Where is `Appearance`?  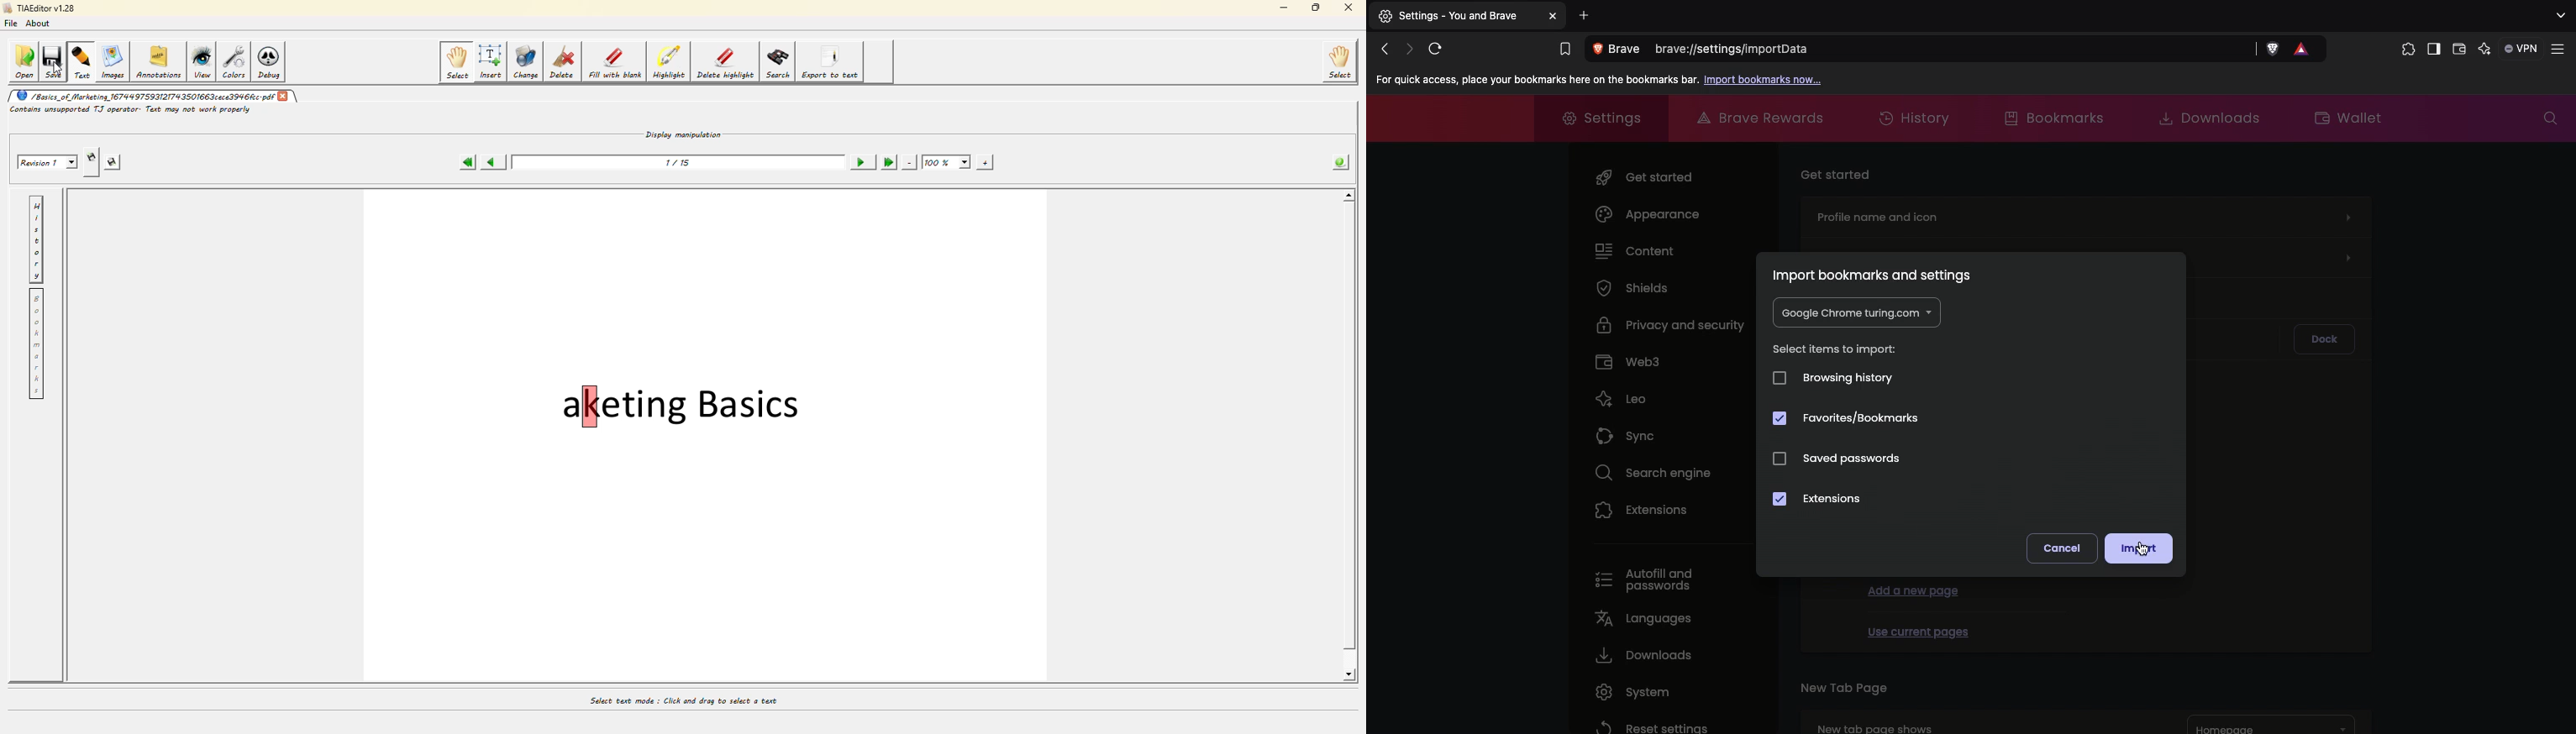 Appearance is located at coordinates (1648, 214).